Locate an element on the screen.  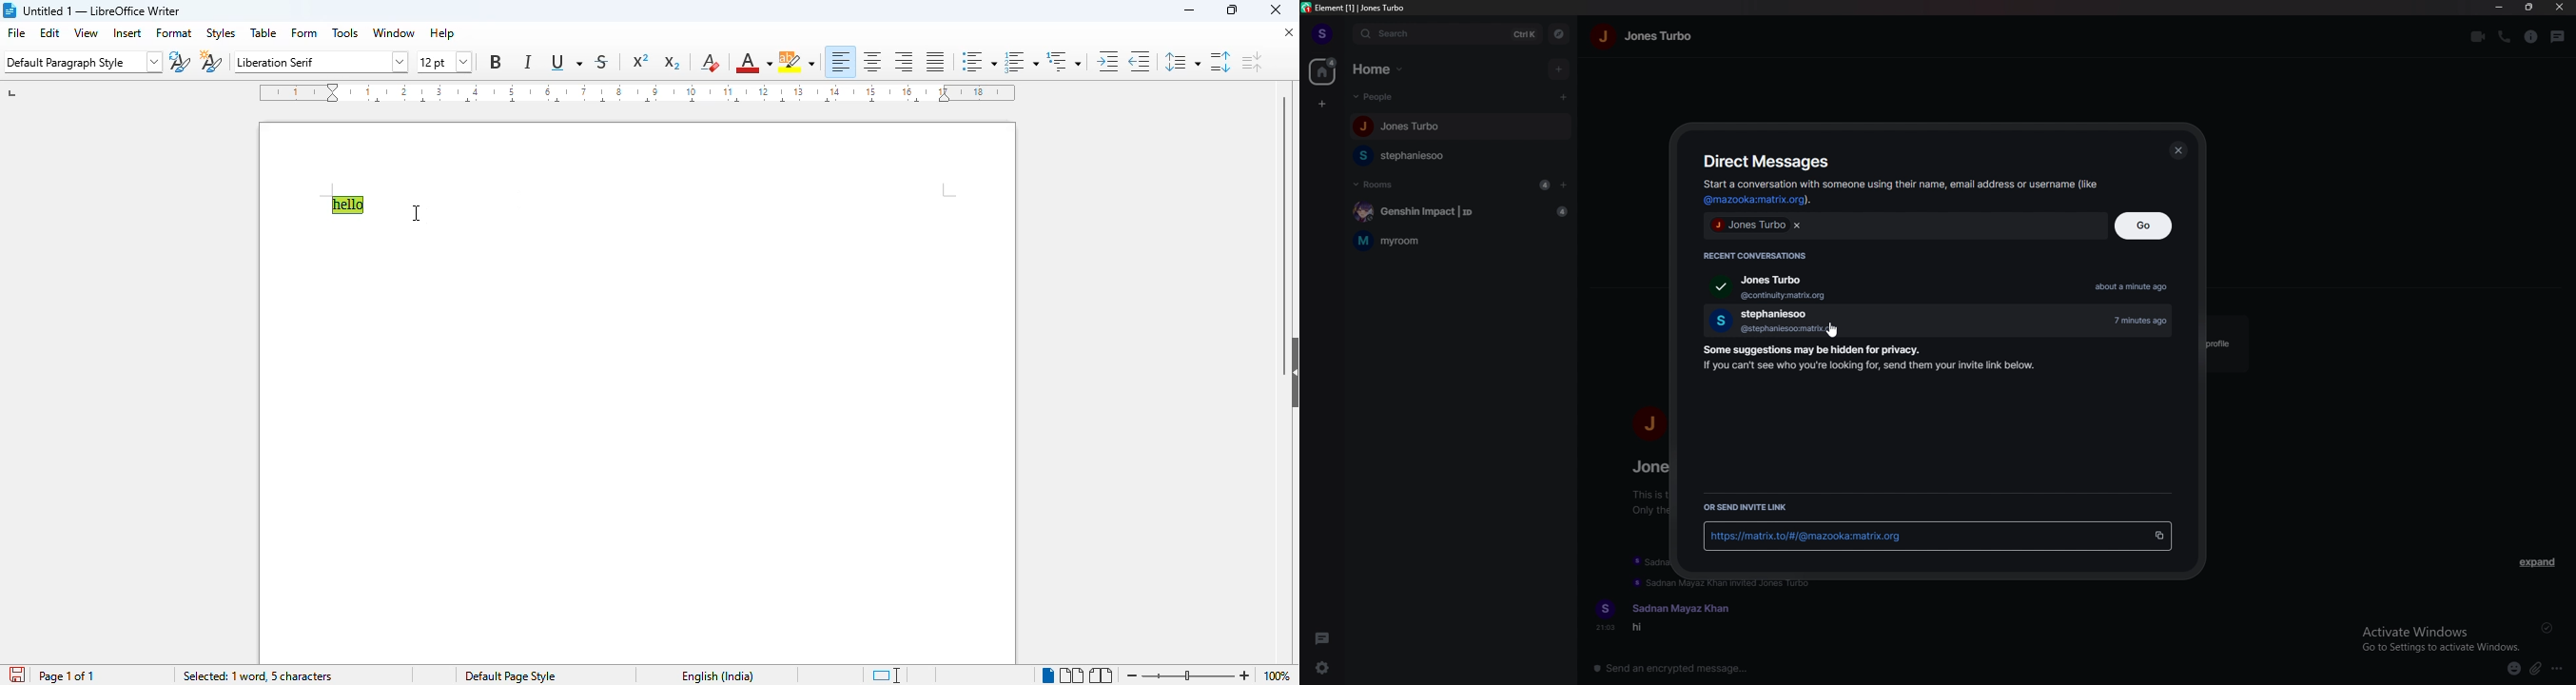
maximize is located at coordinates (1231, 11).